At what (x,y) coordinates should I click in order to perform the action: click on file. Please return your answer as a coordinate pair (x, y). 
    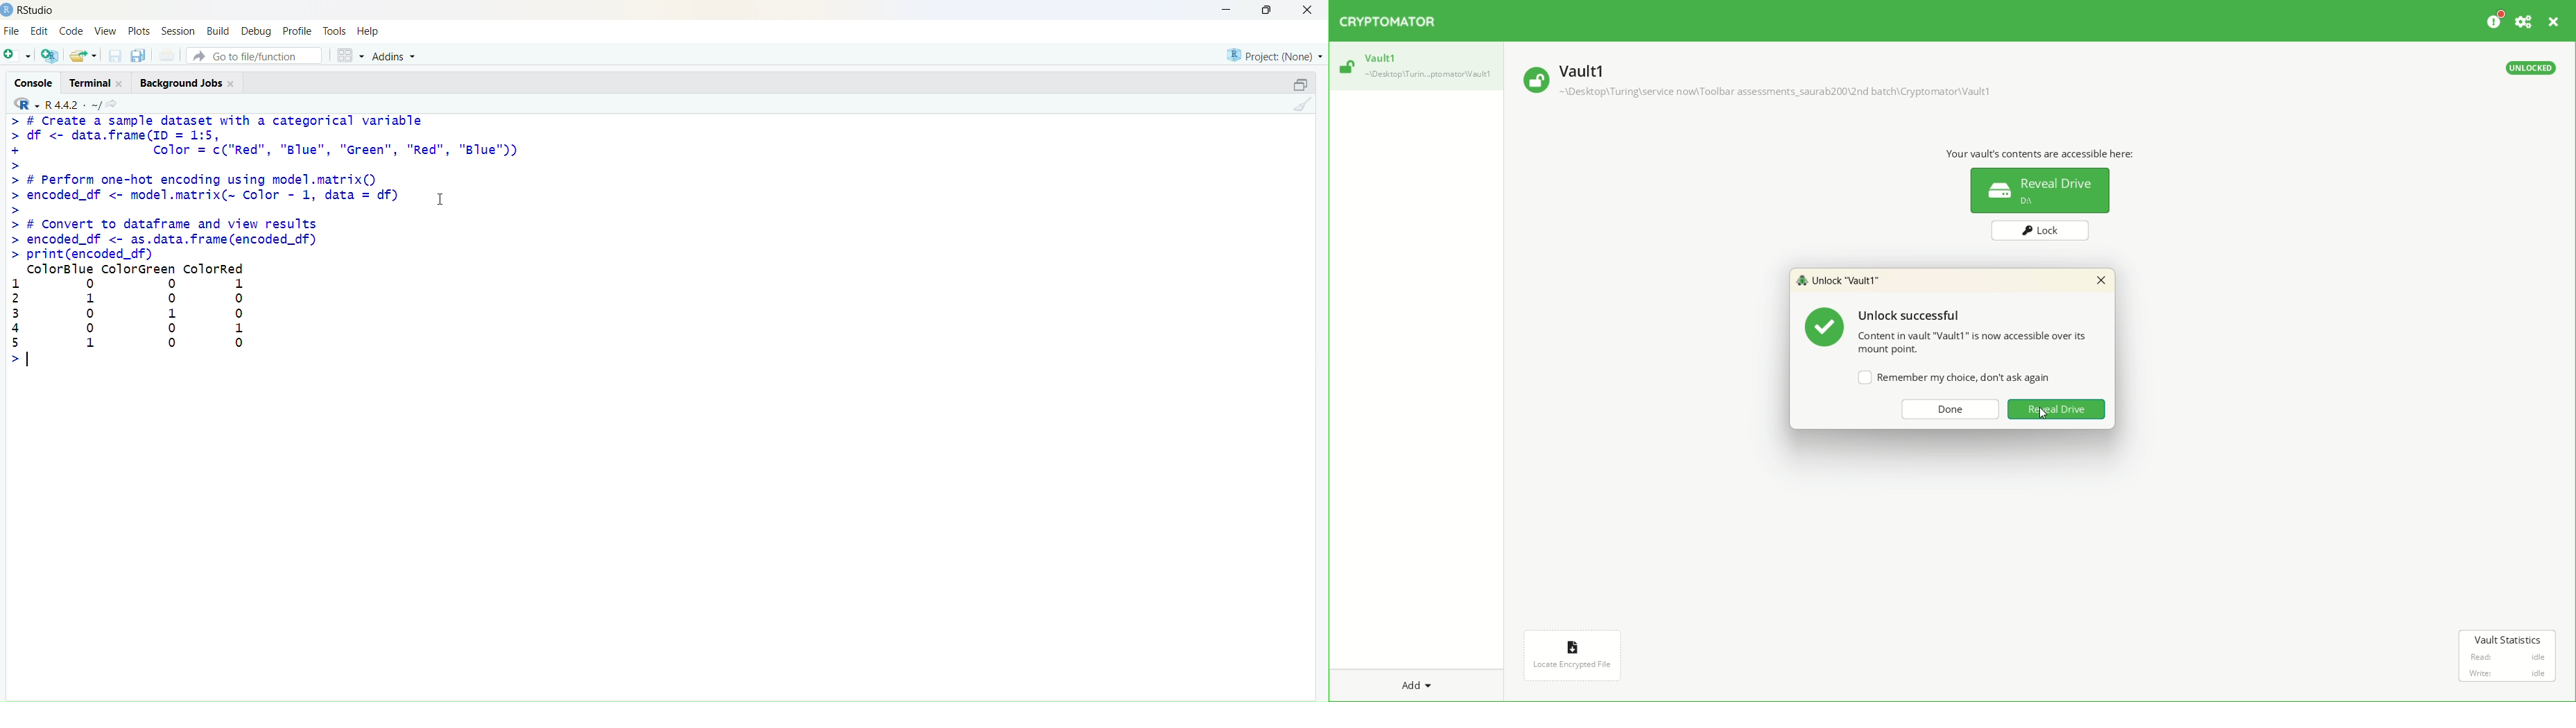
    Looking at the image, I should click on (12, 31).